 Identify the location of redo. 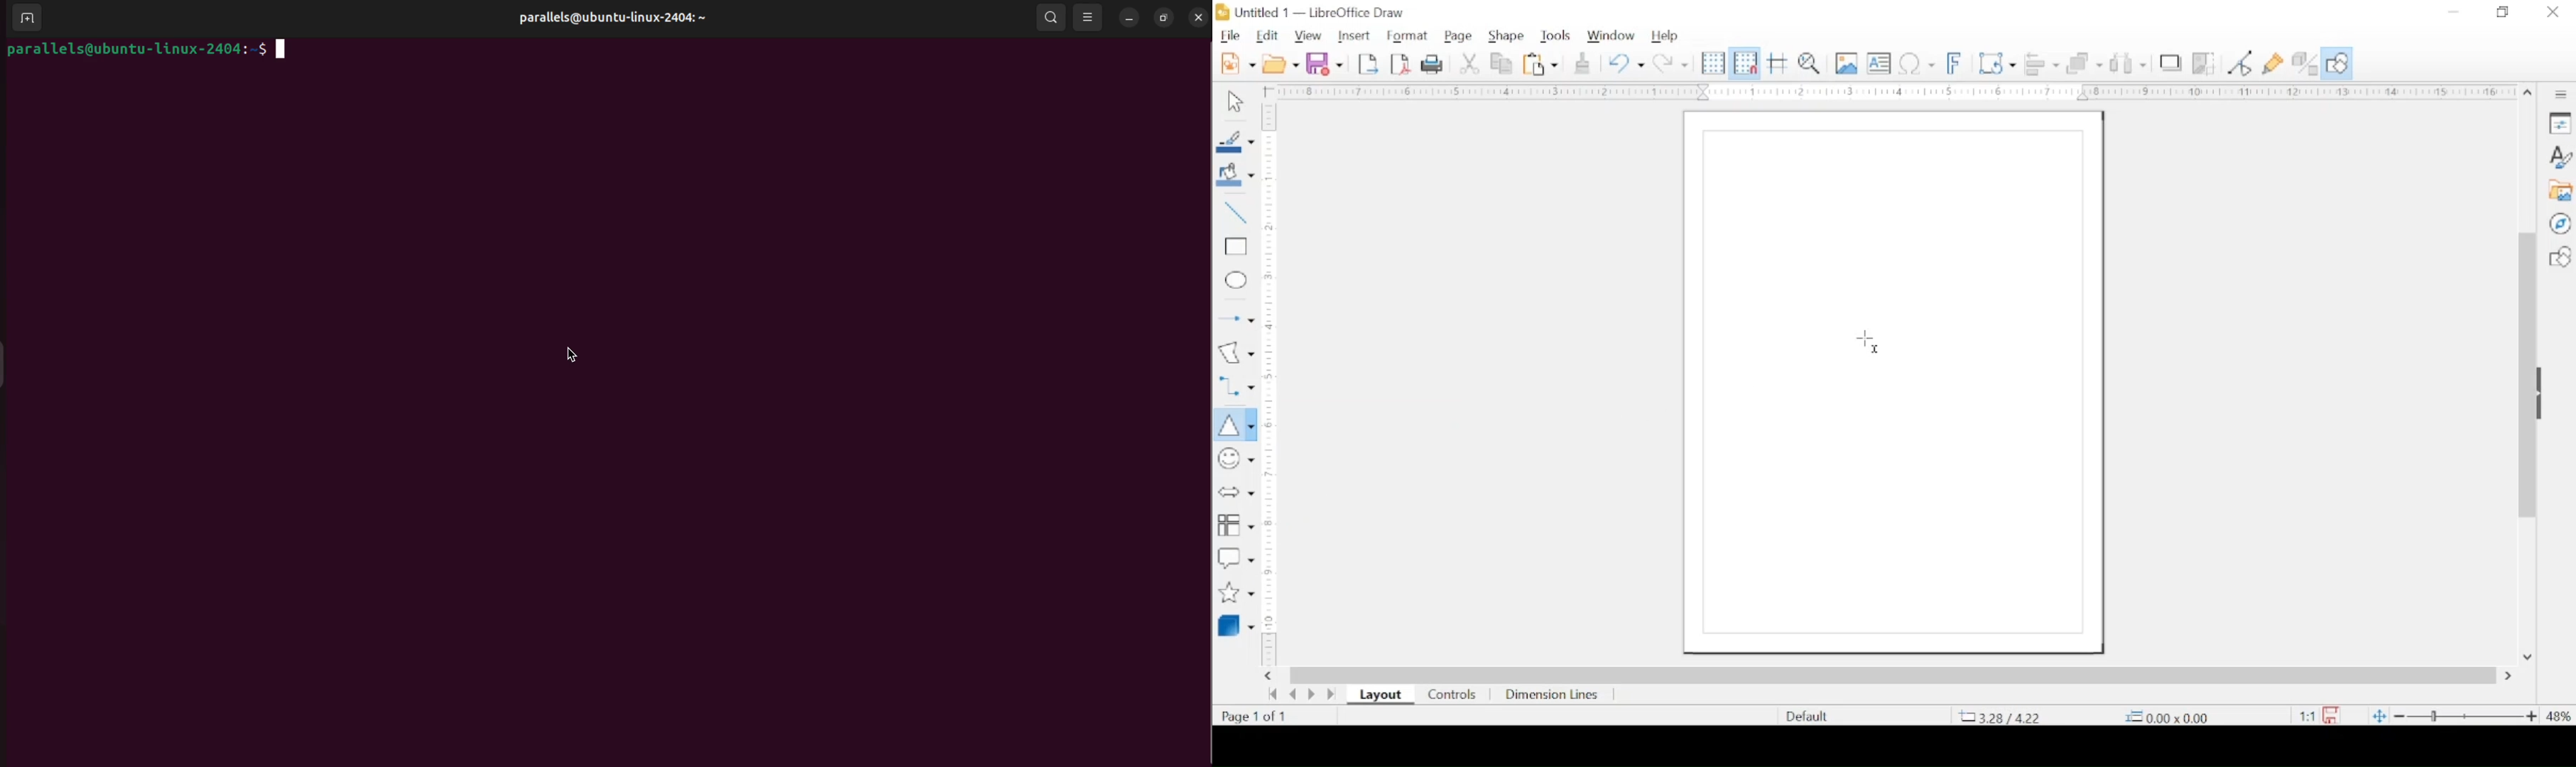
(1672, 63).